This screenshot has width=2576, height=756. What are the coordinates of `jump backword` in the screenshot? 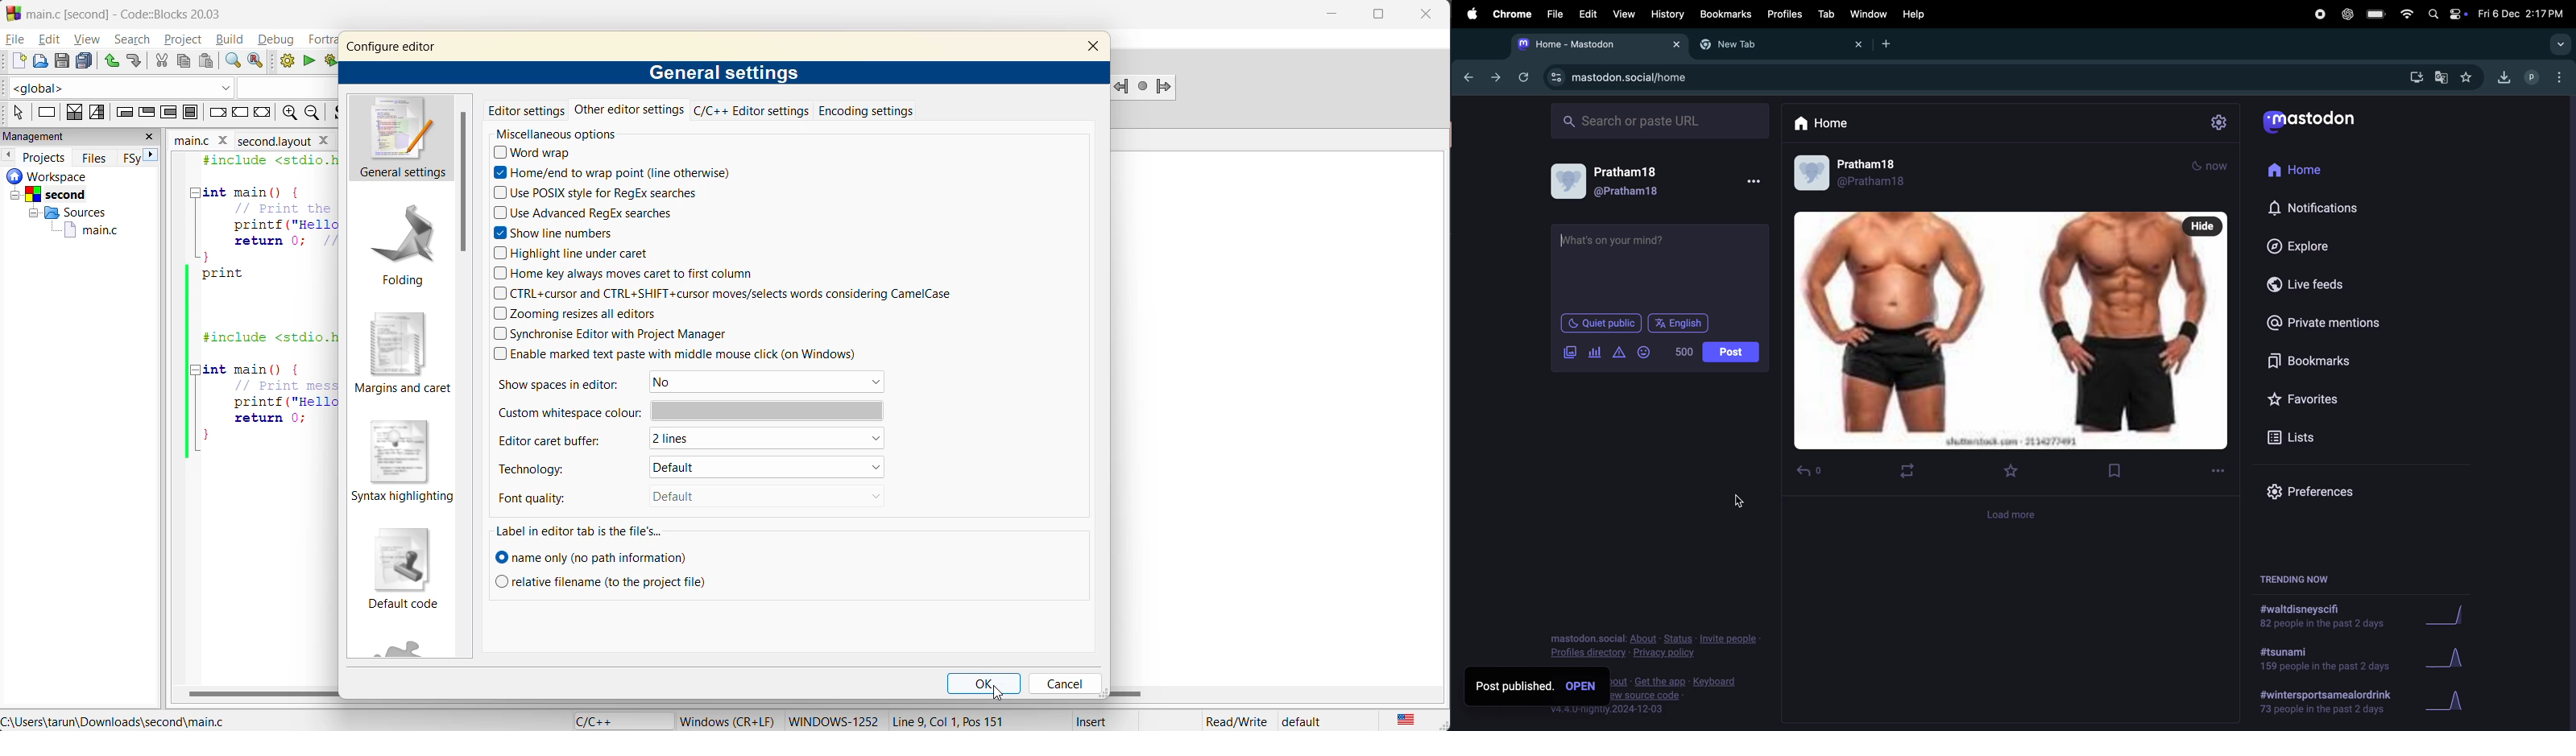 It's located at (1121, 87).